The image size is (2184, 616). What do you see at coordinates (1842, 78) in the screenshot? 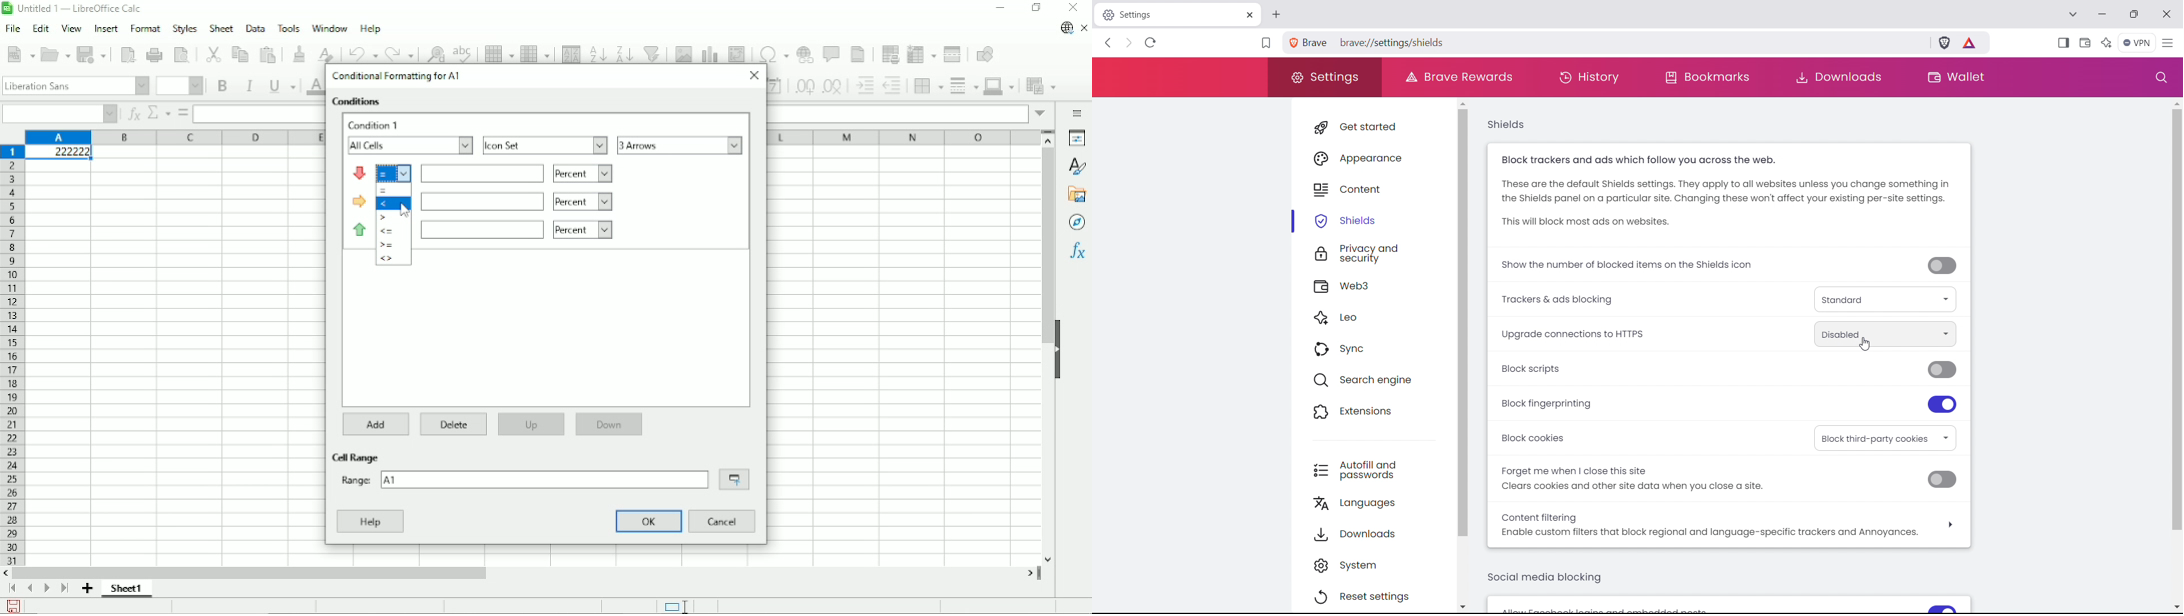
I see `downloads` at bounding box center [1842, 78].